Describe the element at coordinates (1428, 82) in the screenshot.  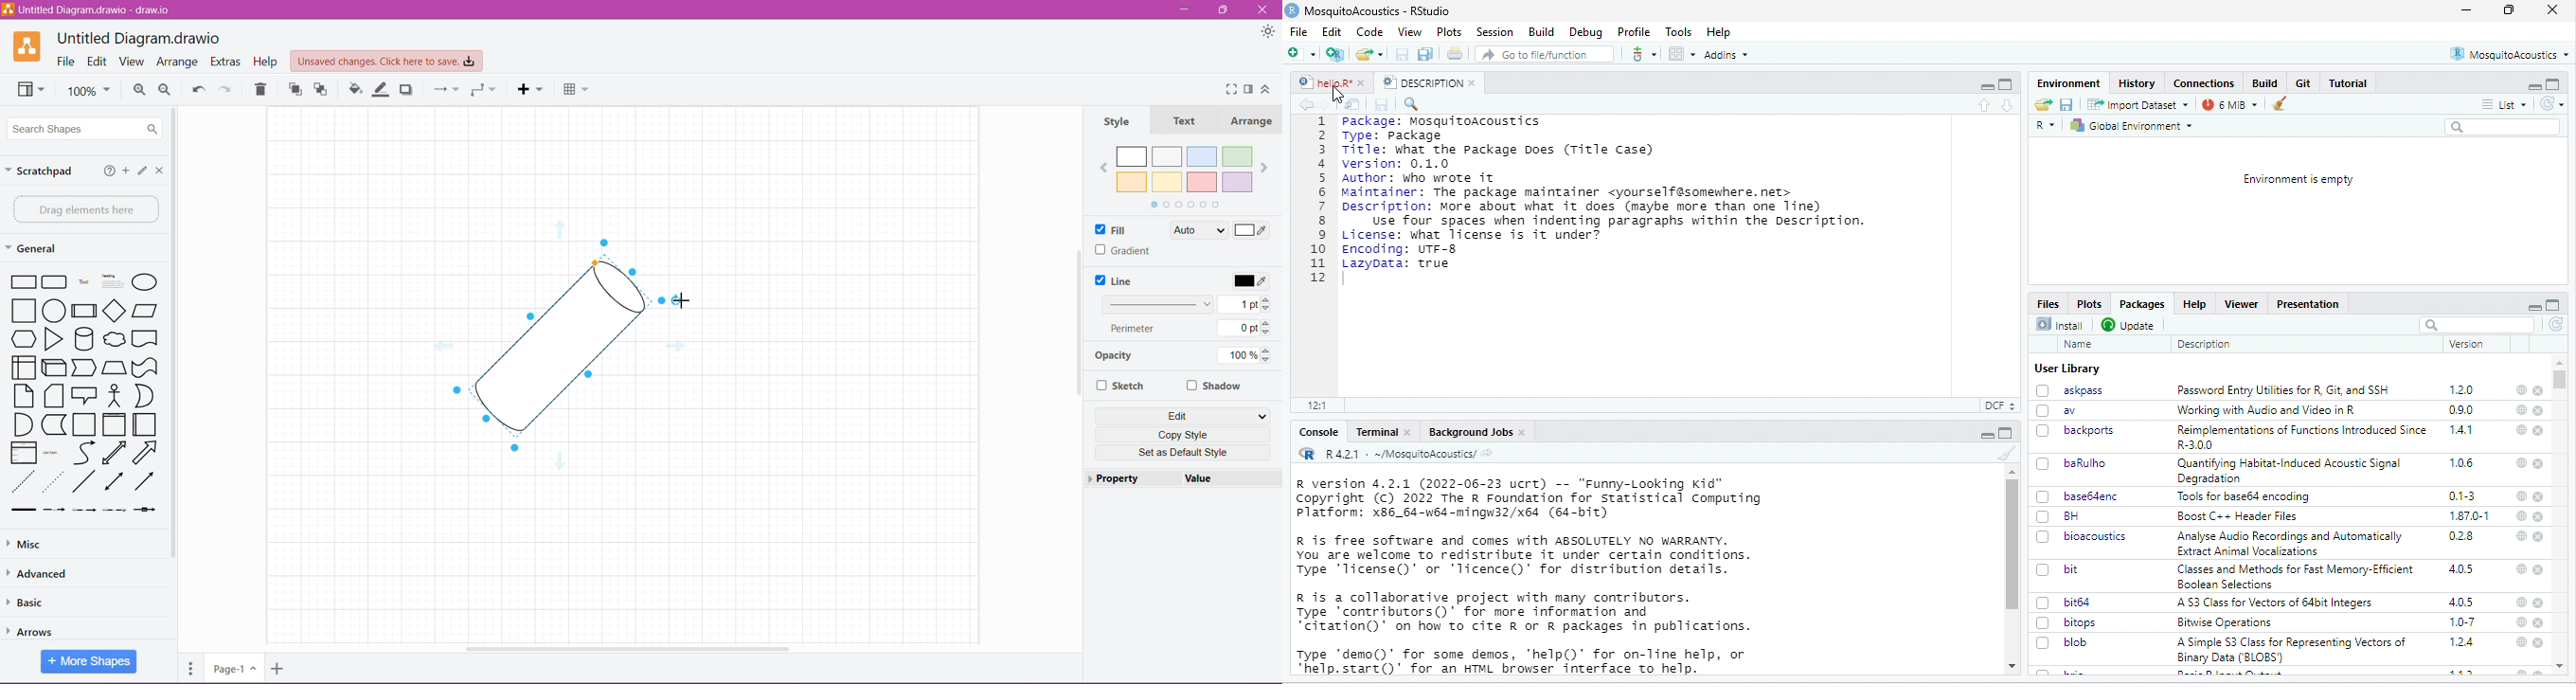
I see `DESCRIPTION` at that location.